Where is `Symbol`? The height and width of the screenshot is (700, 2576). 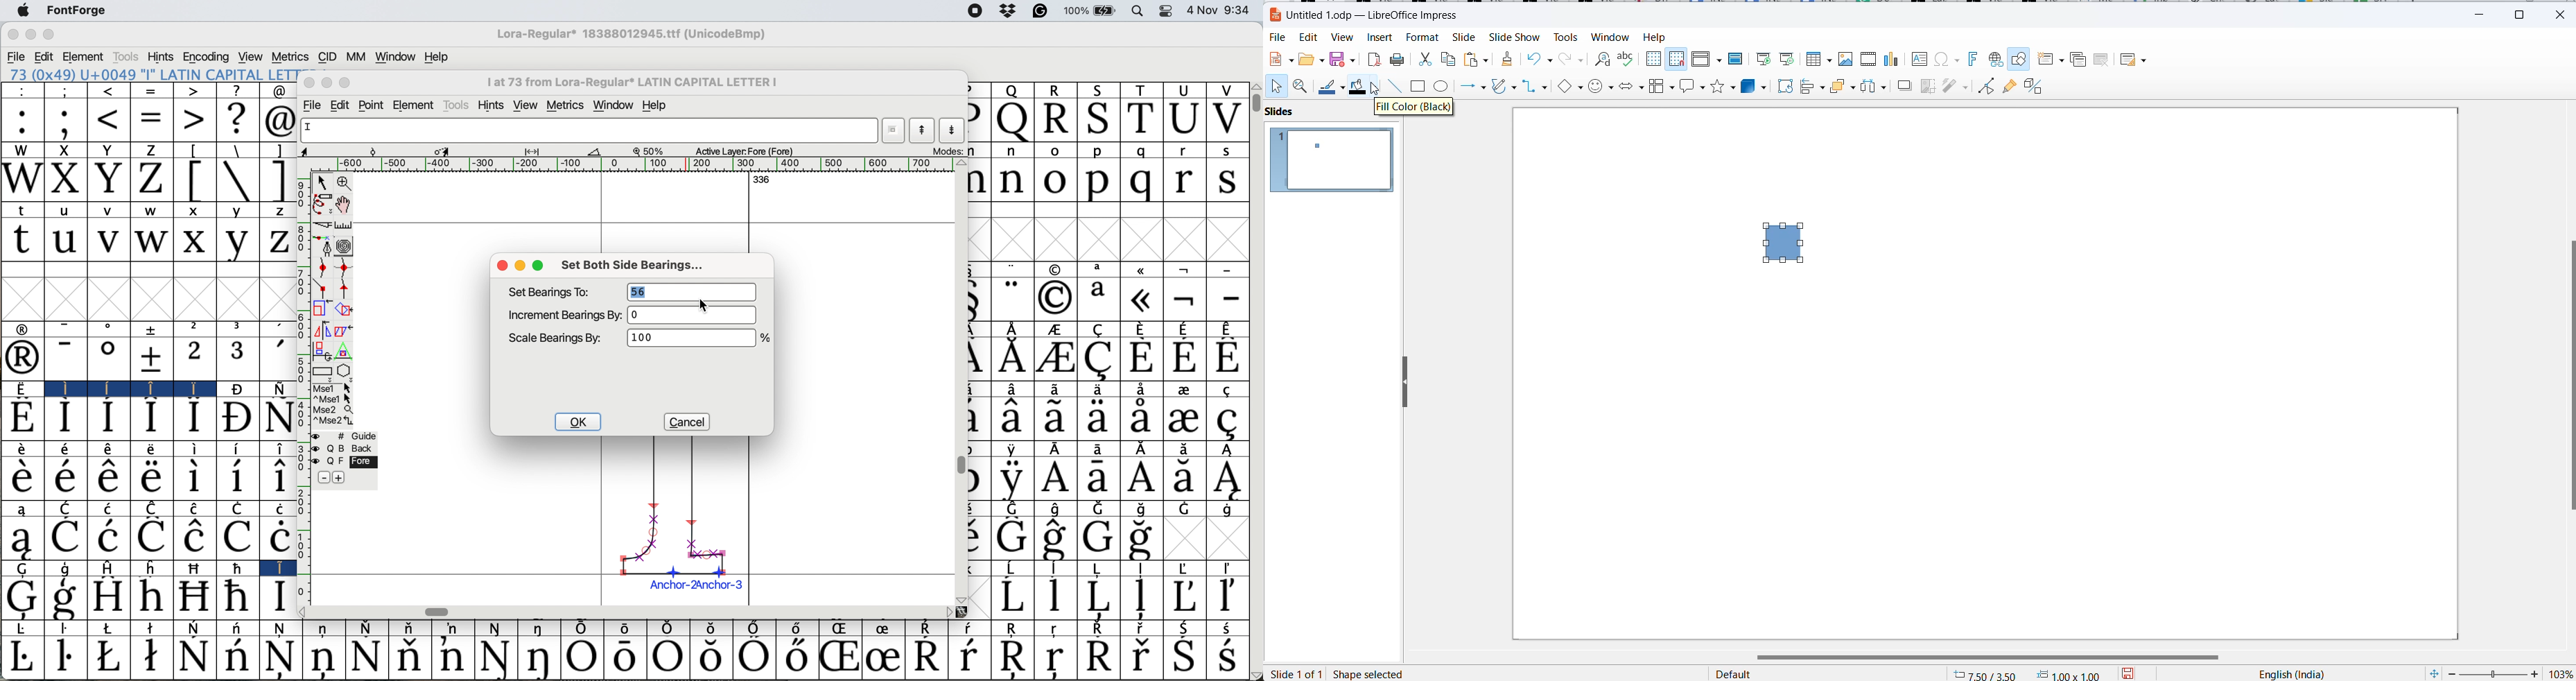
Symbol is located at coordinates (1185, 390).